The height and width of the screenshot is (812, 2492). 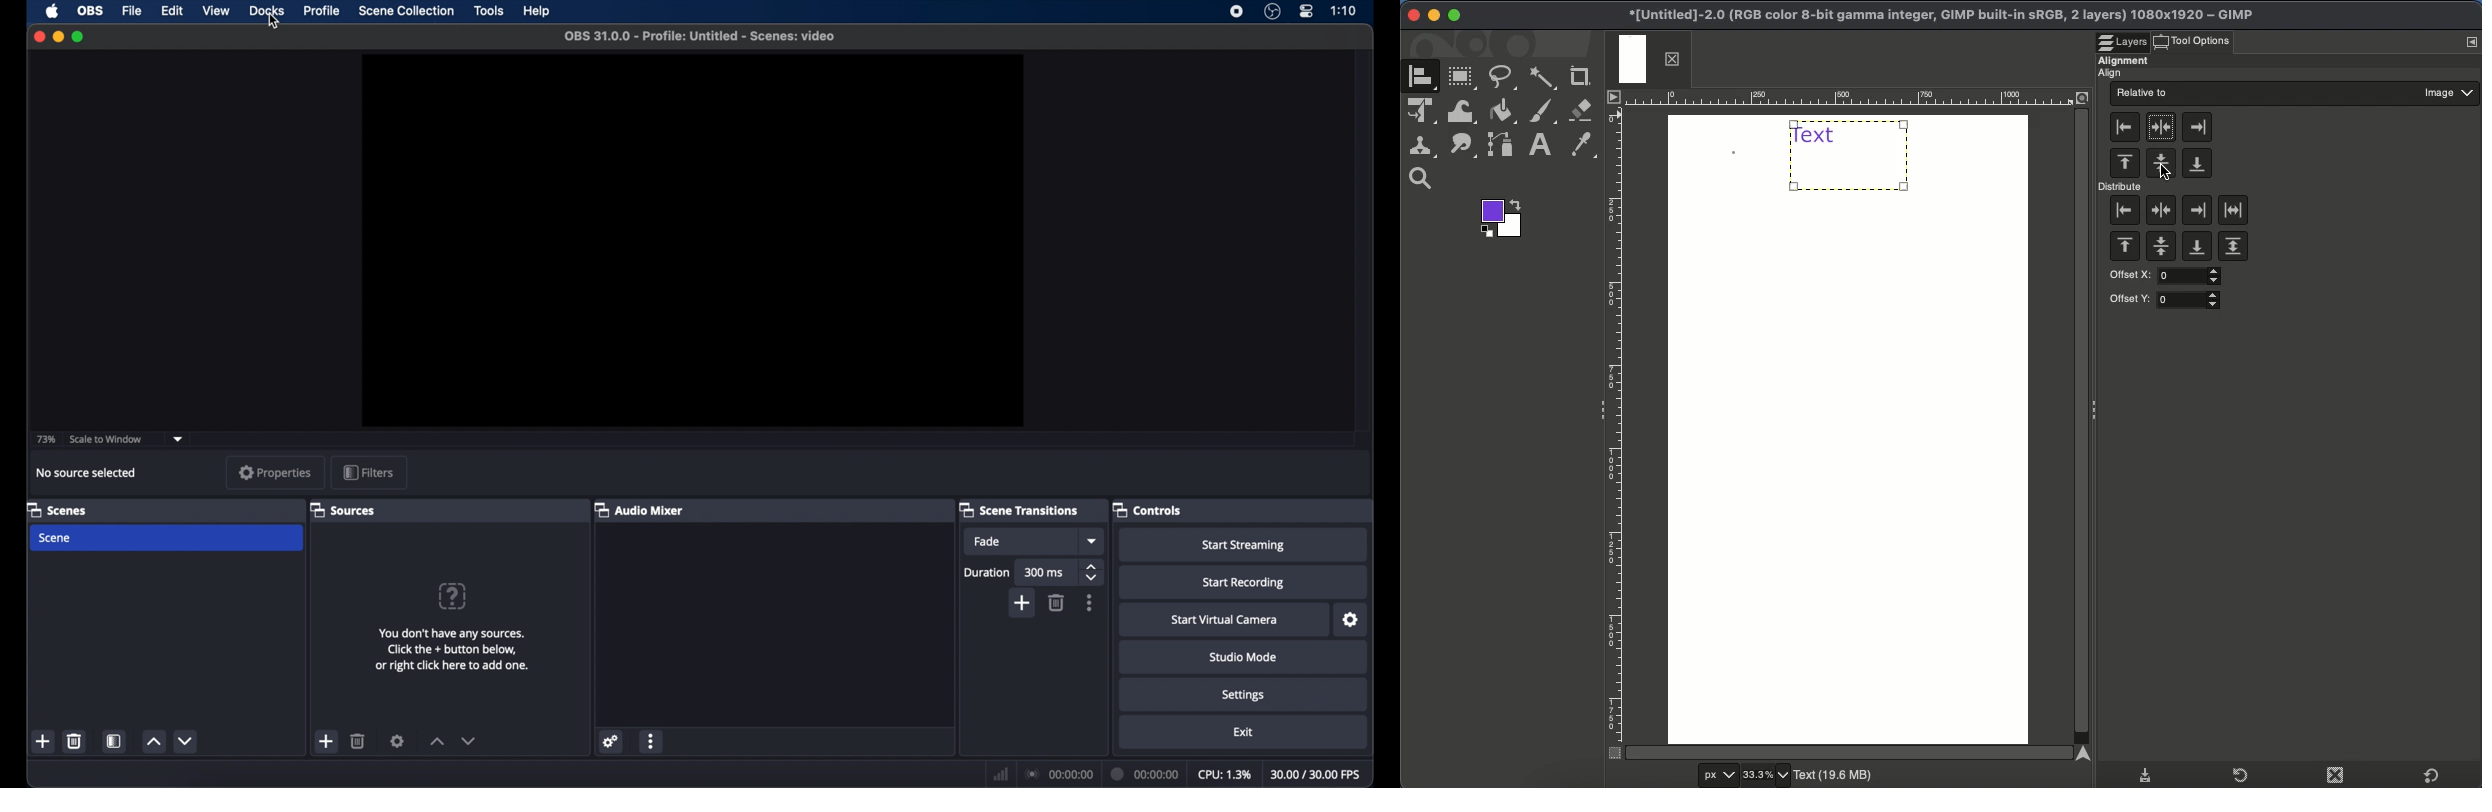 I want to click on file, so click(x=132, y=10).